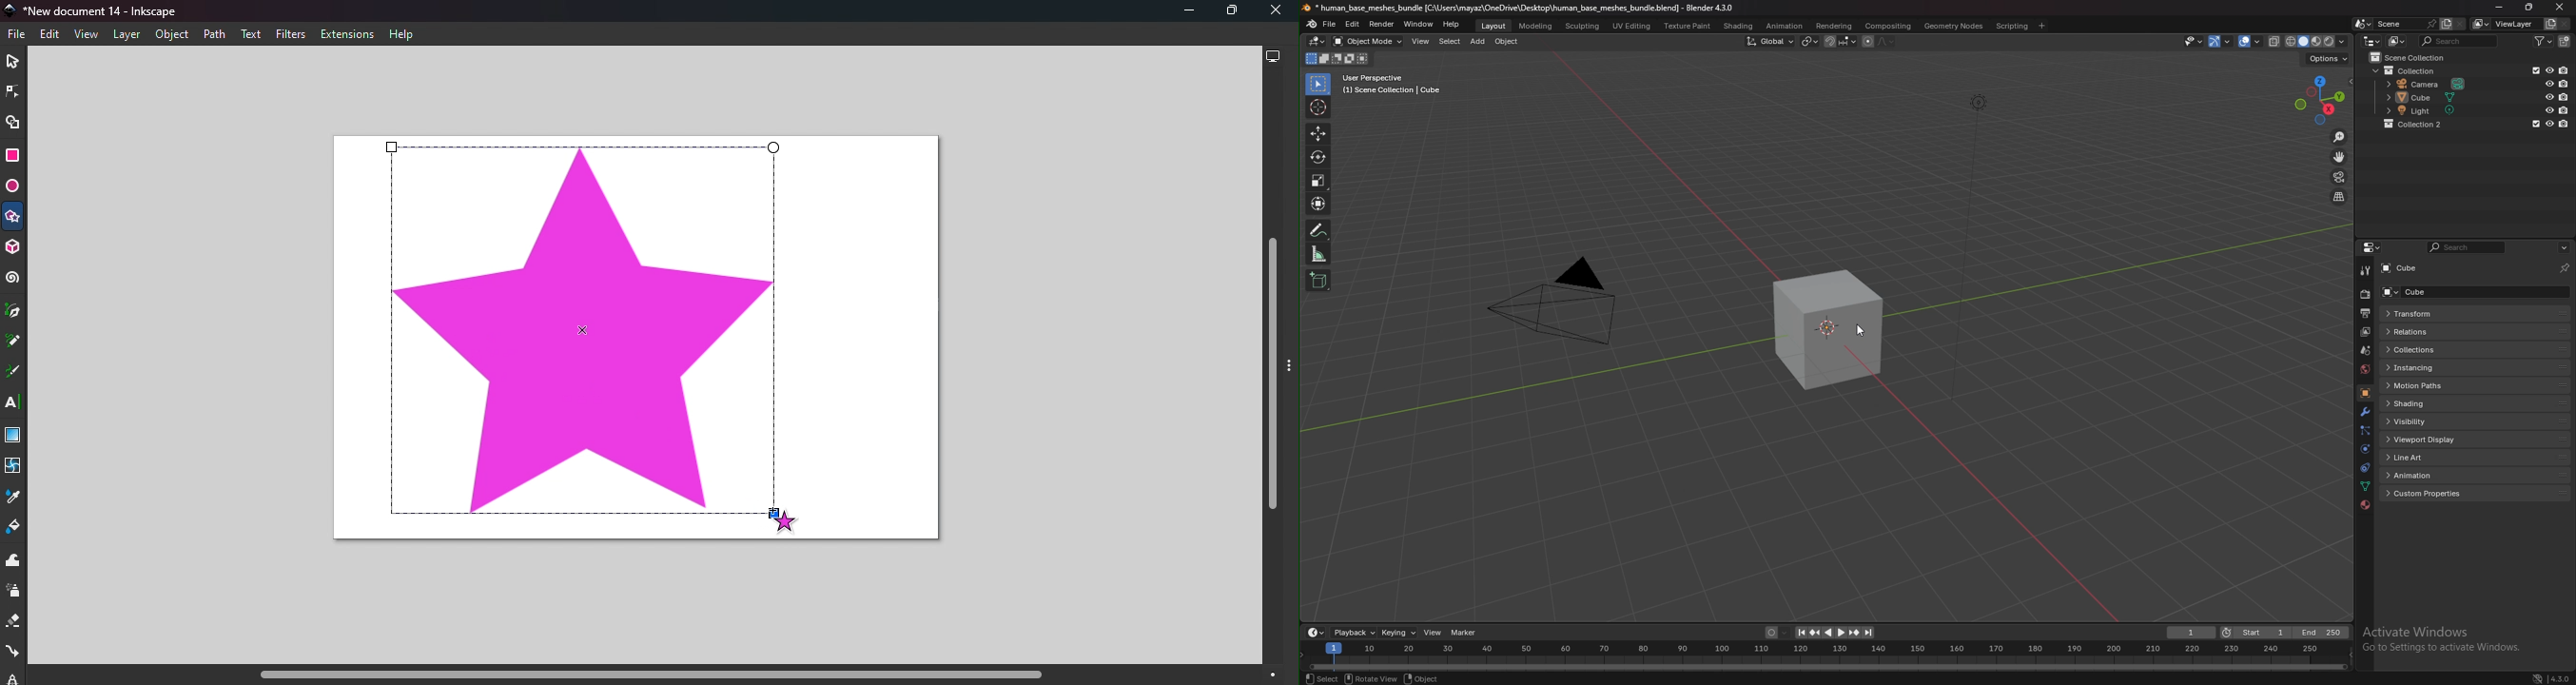 This screenshot has height=700, width=2576. What do you see at coordinates (2220, 42) in the screenshot?
I see `show gizmo` at bounding box center [2220, 42].